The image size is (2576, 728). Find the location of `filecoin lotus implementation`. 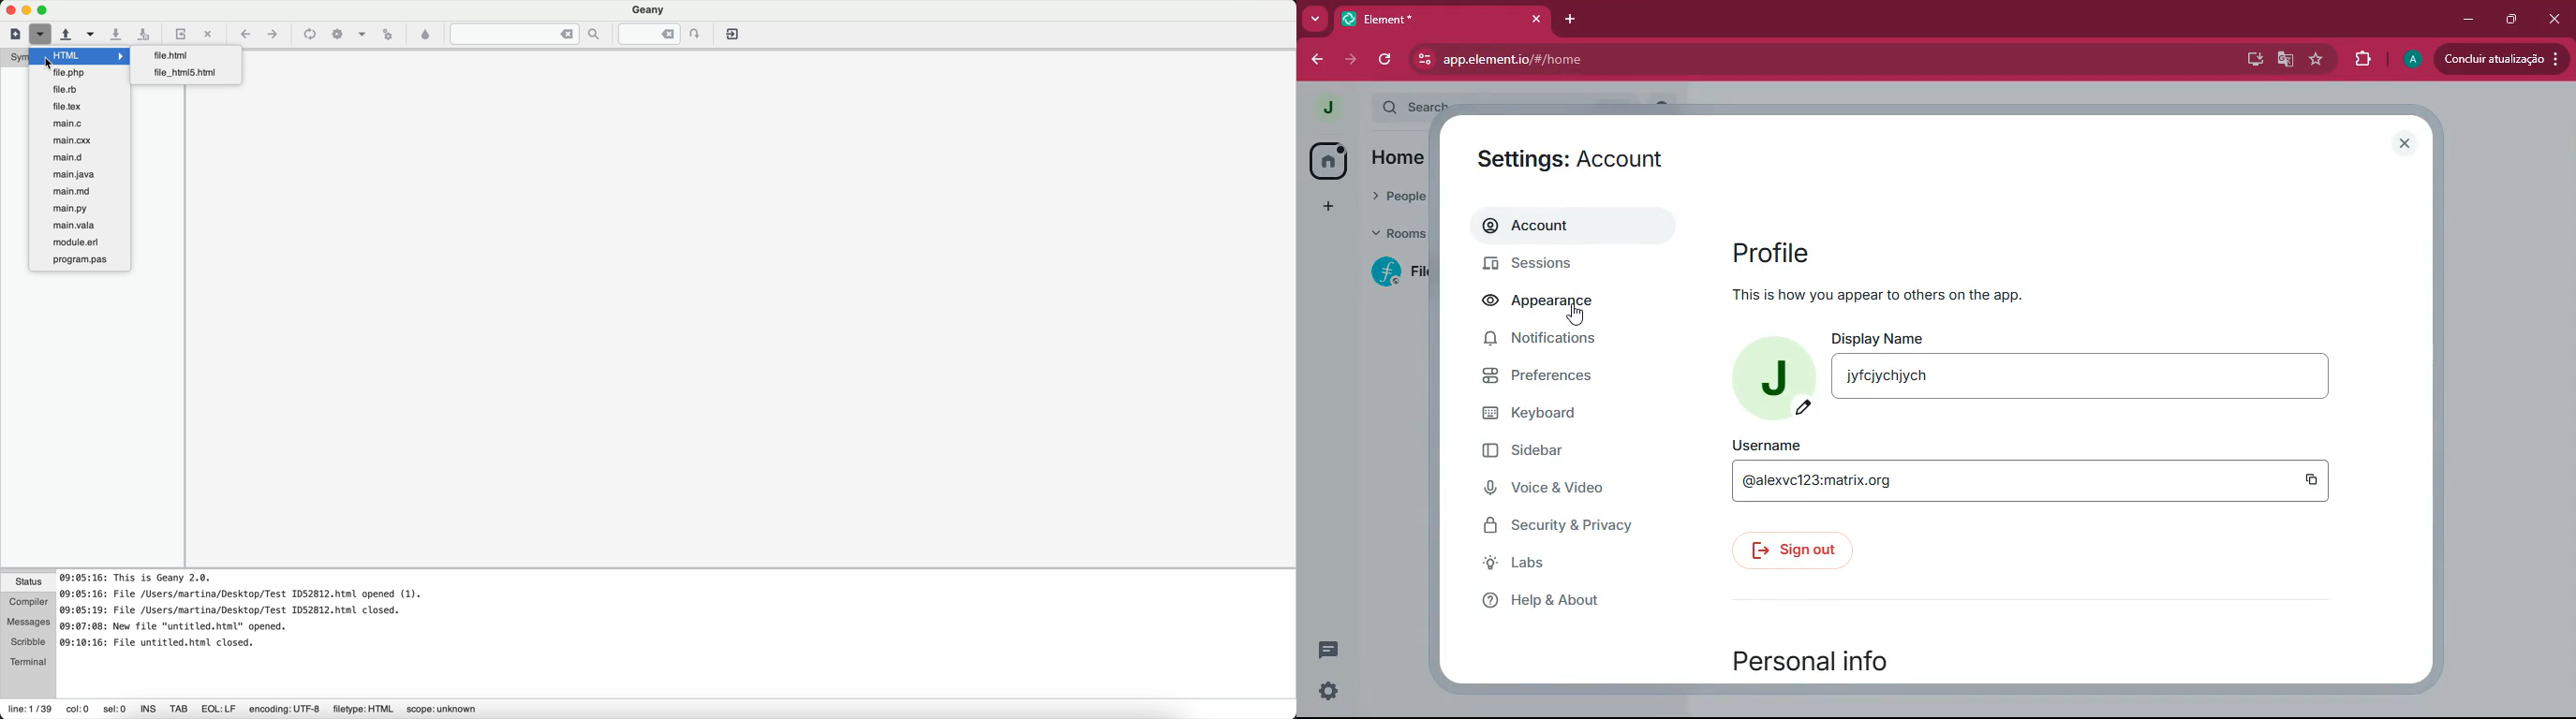

filecoin lotus implementation is located at coordinates (1400, 272).